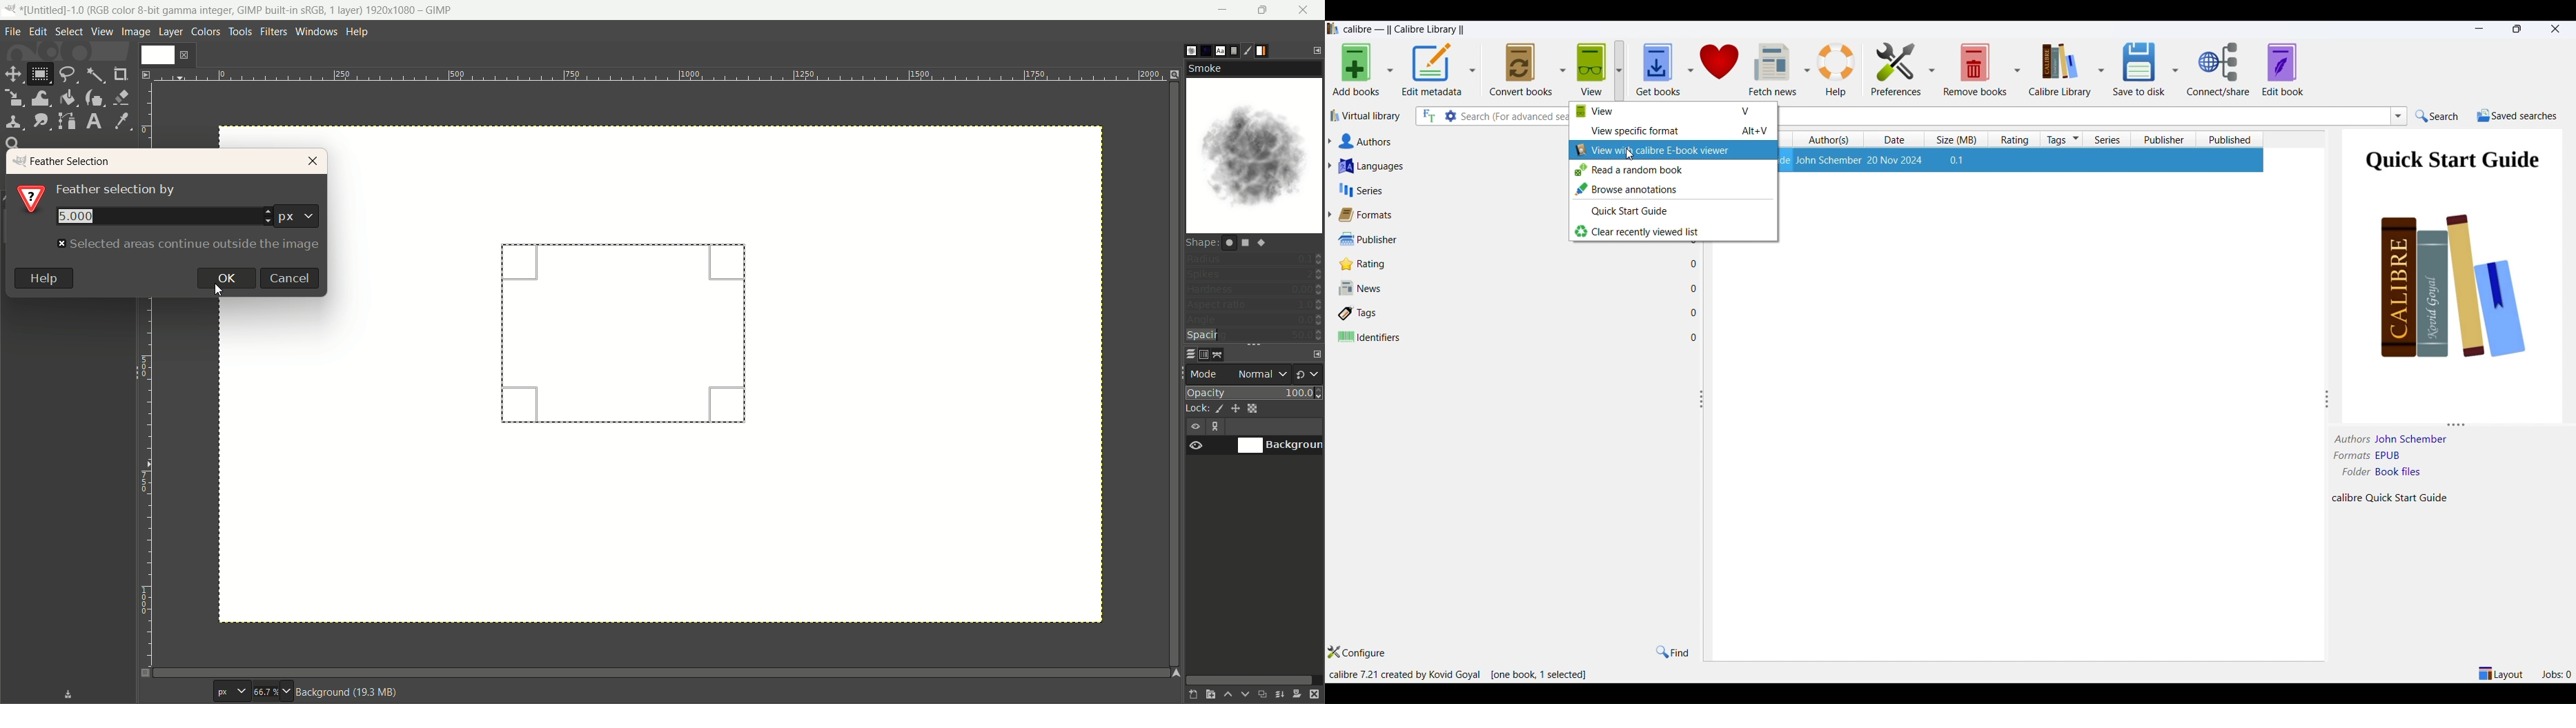  I want to click on save to disc options dropdown button, so click(2175, 69).